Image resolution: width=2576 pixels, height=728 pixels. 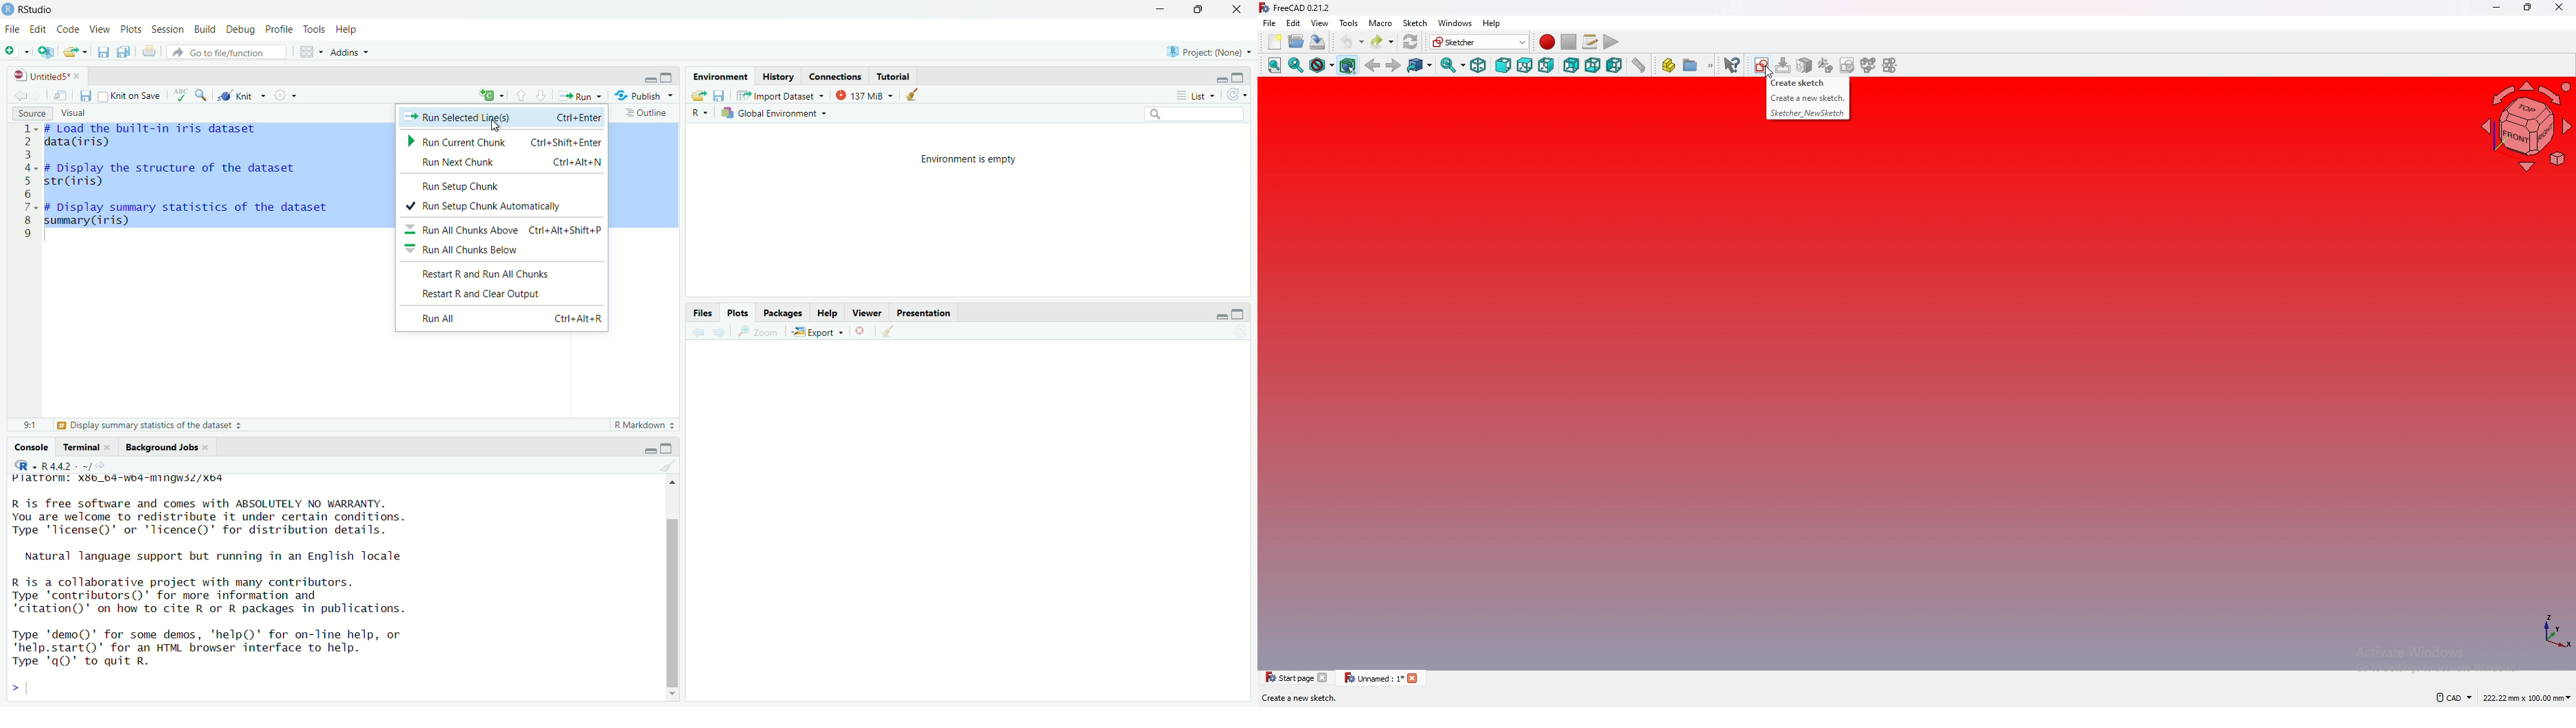 What do you see at coordinates (1615, 65) in the screenshot?
I see `left` at bounding box center [1615, 65].